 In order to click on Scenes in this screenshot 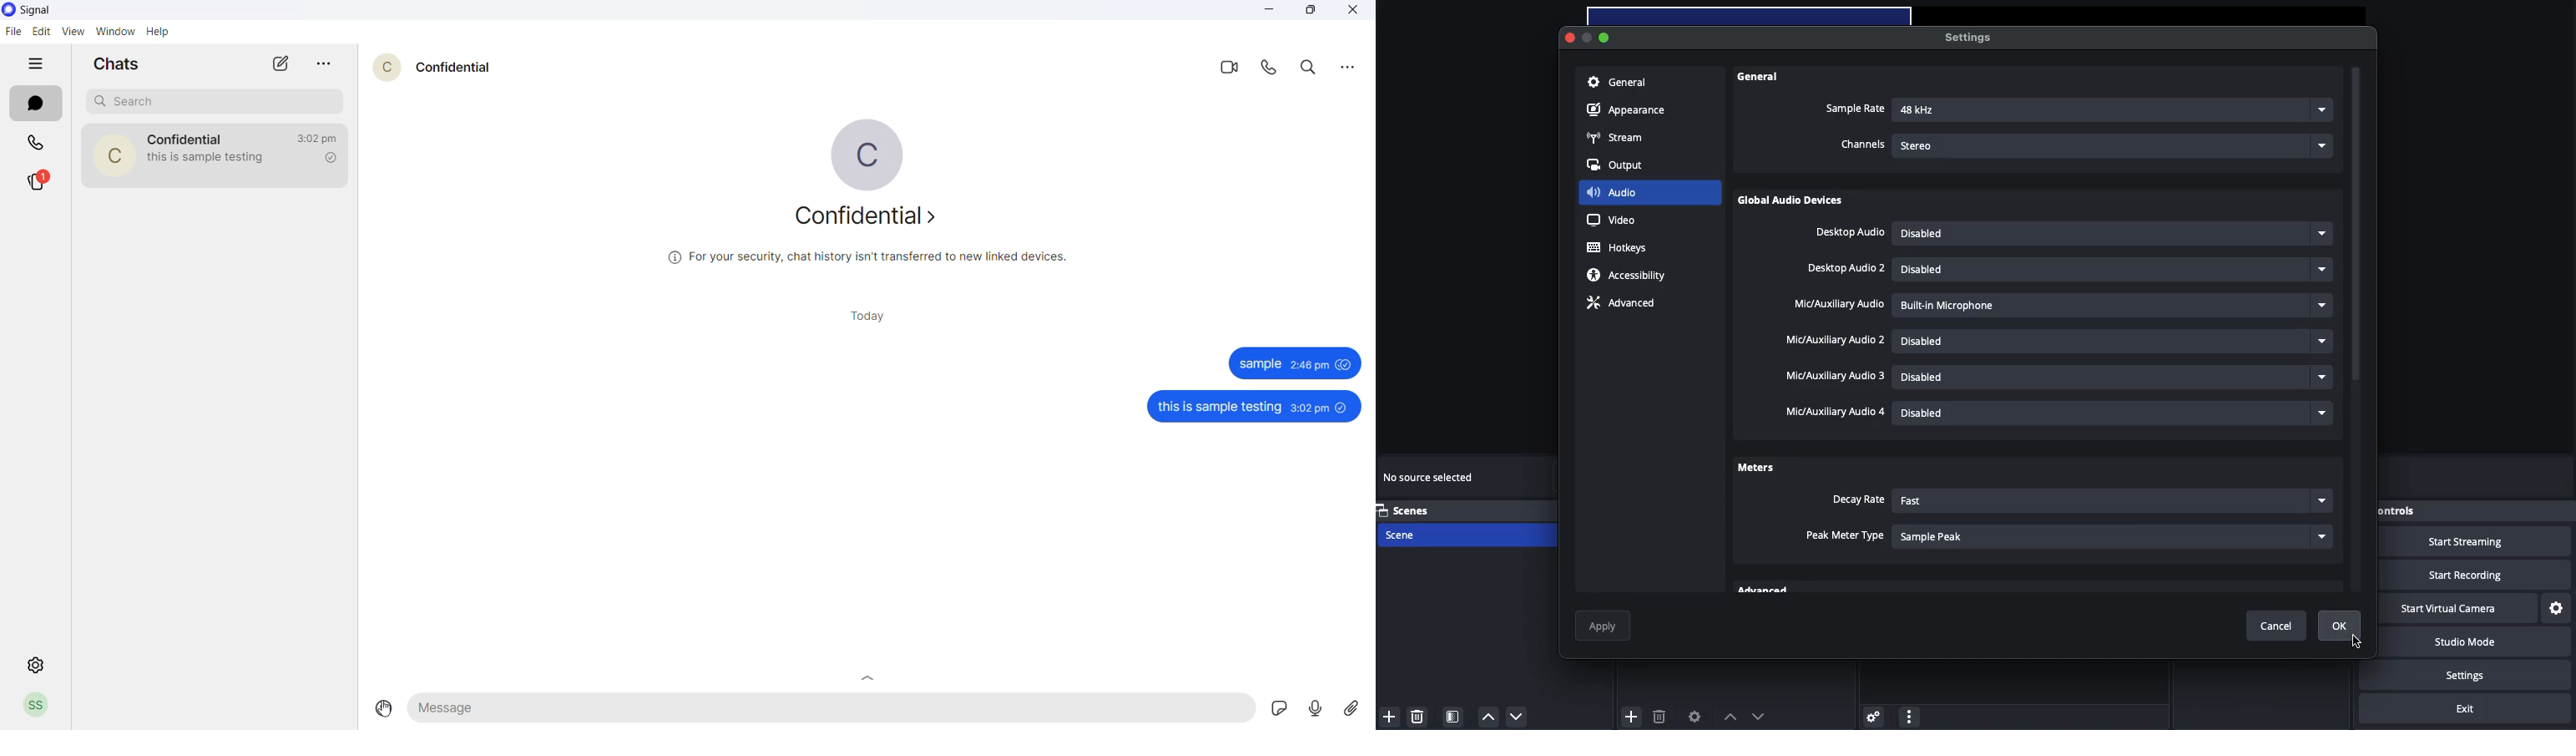, I will do `click(1415, 510)`.